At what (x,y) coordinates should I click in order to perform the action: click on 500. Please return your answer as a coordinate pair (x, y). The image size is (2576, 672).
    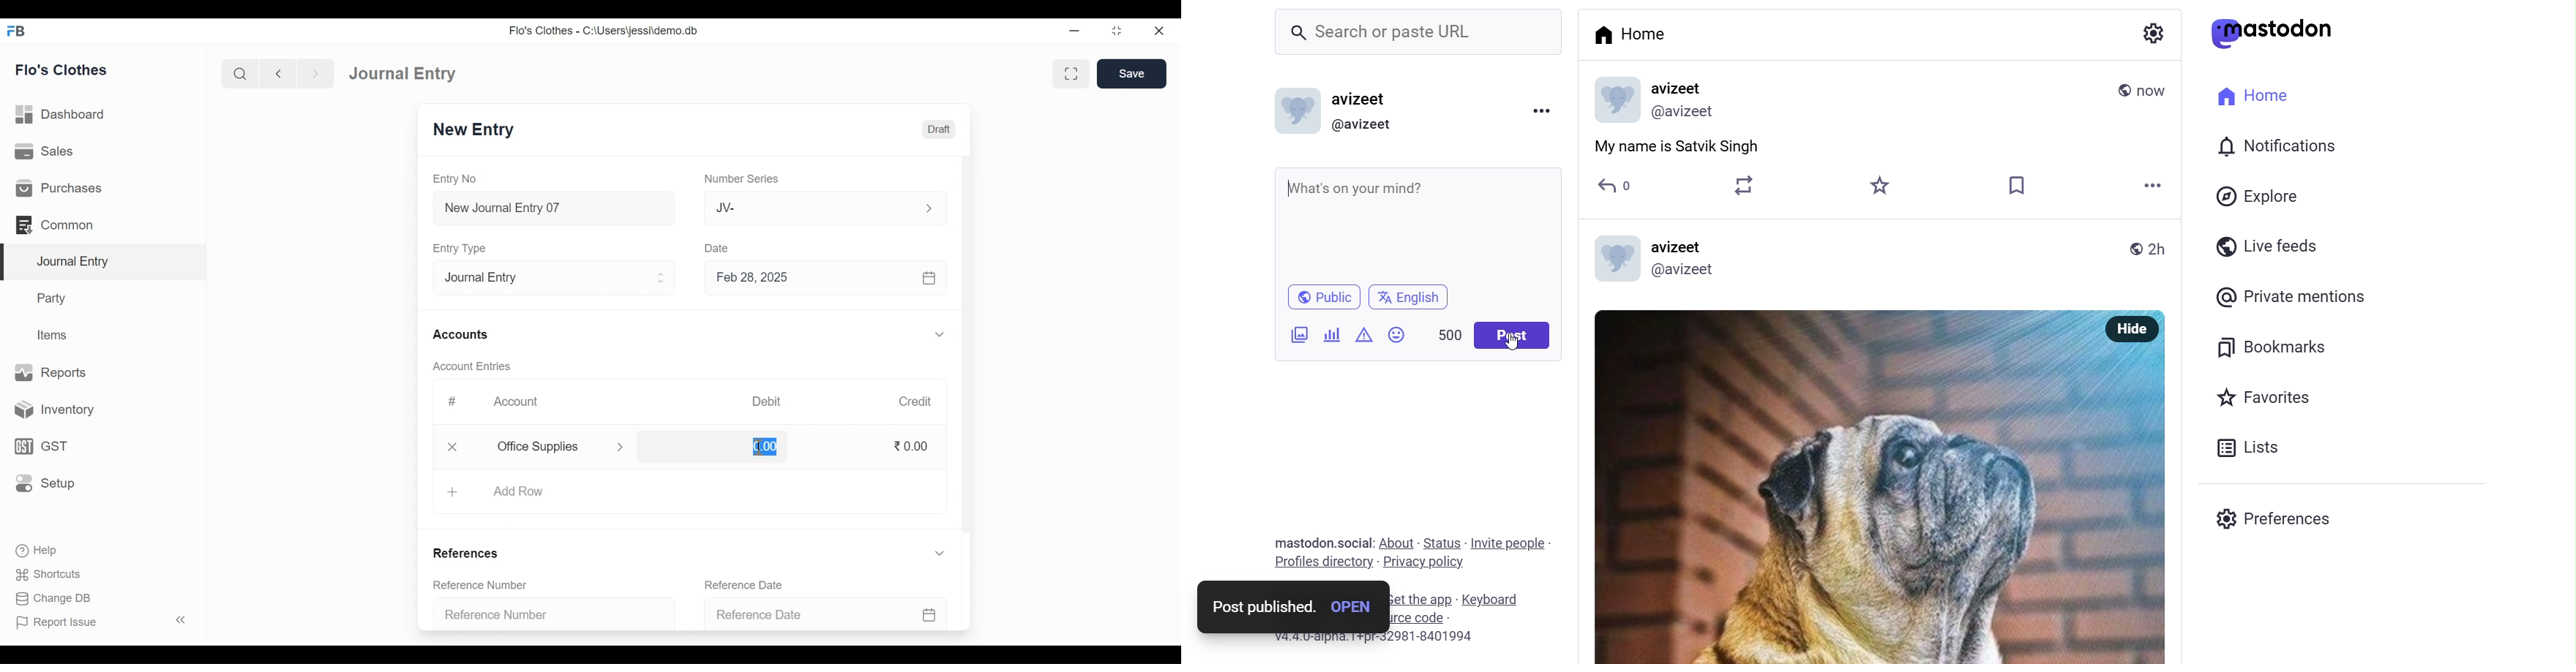
    Looking at the image, I should click on (1448, 333).